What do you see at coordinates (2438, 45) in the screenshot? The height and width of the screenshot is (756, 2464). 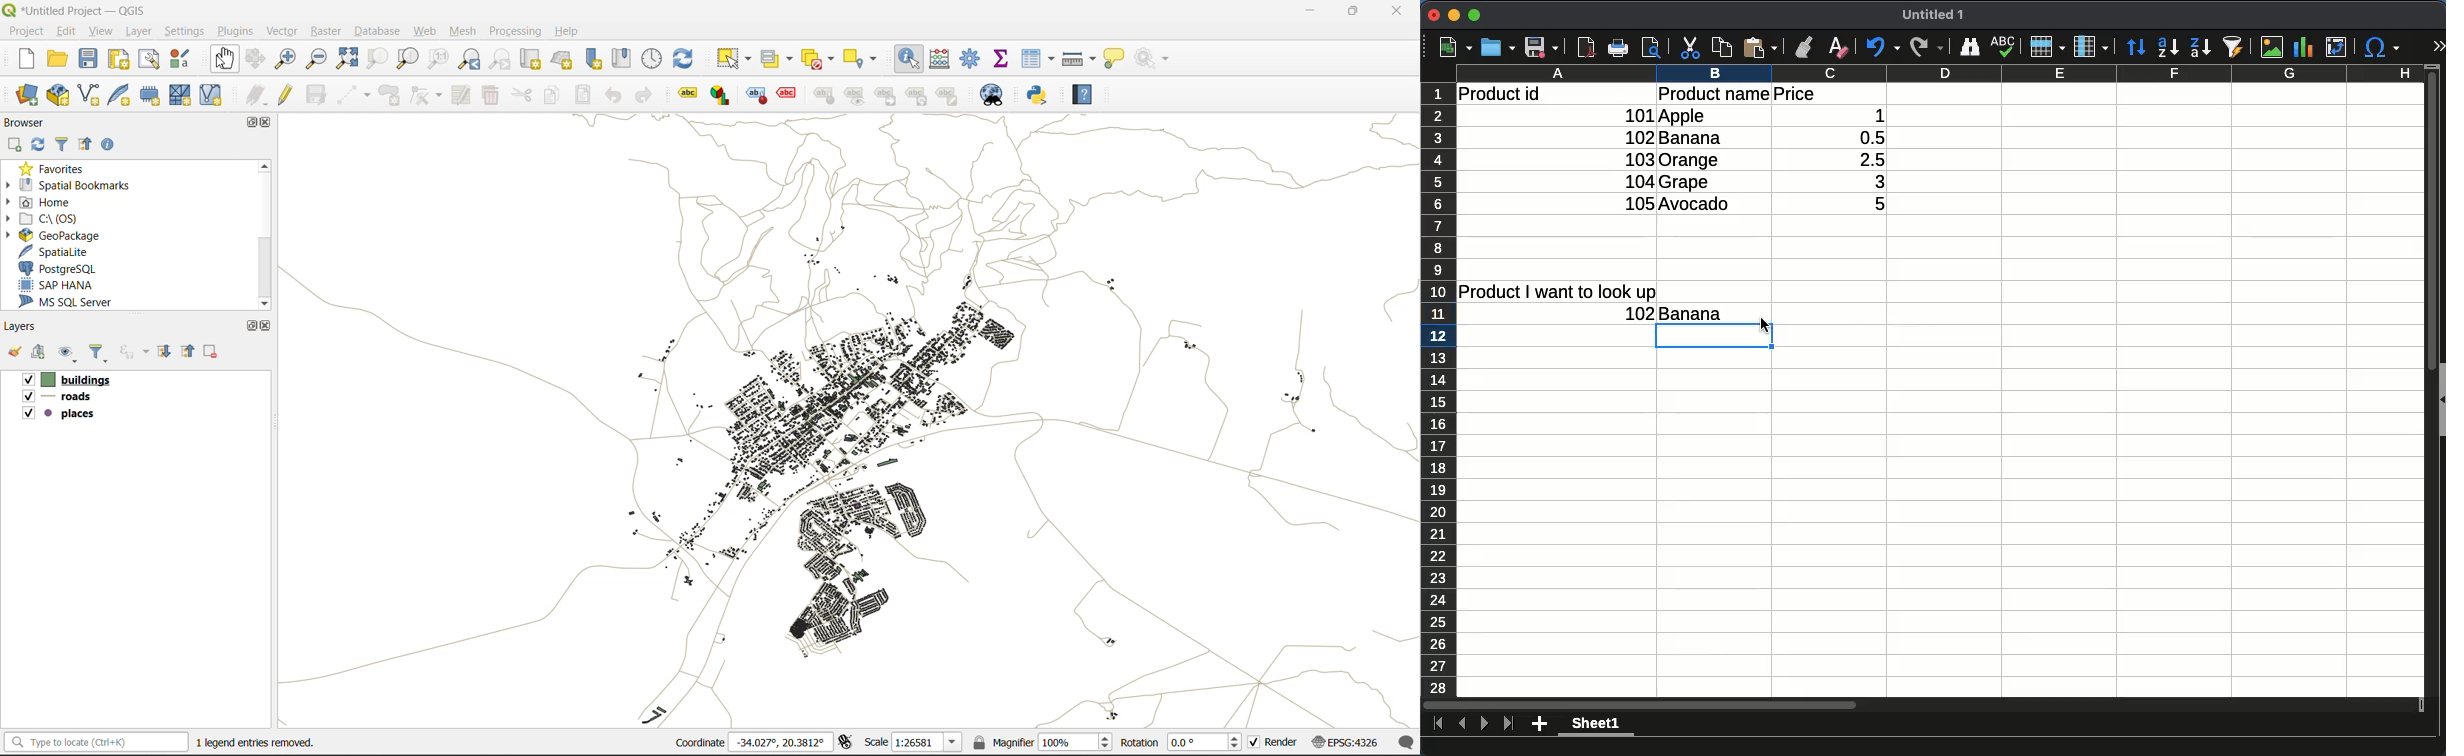 I see `expand` at bounding box center [2438, 45].